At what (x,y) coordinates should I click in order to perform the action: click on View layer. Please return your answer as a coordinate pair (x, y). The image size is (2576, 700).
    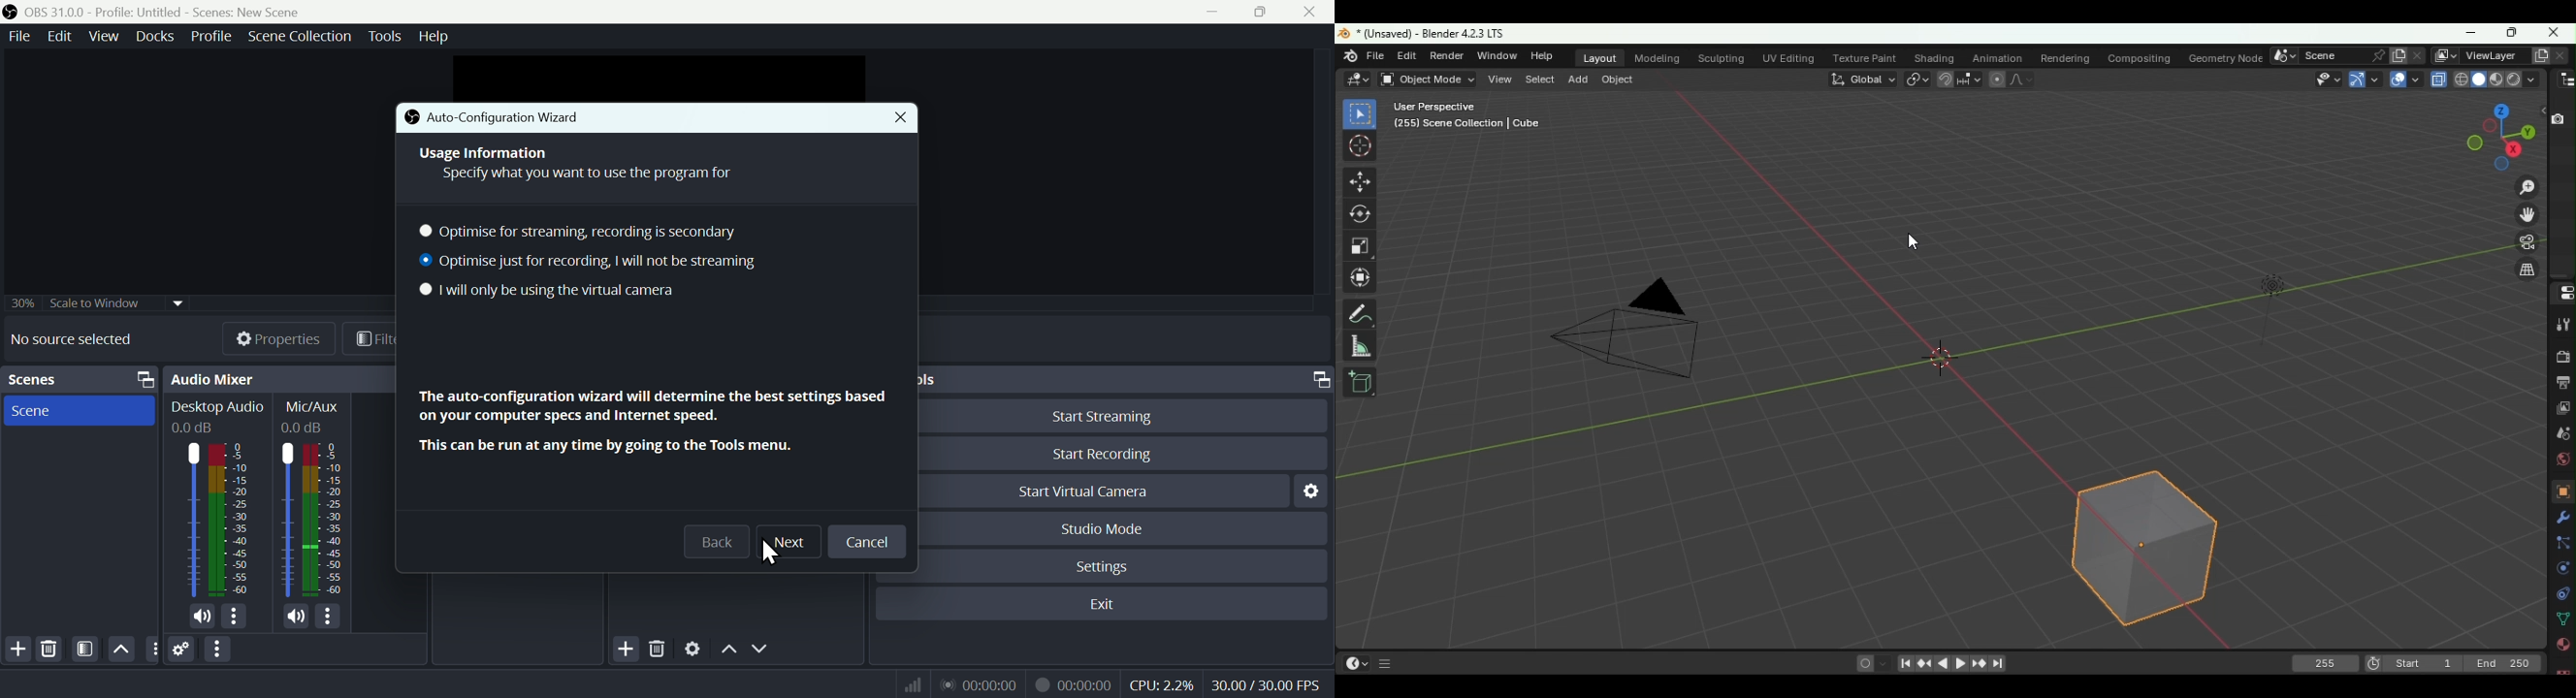
    Looking at the image, I should click on (2562, 410).